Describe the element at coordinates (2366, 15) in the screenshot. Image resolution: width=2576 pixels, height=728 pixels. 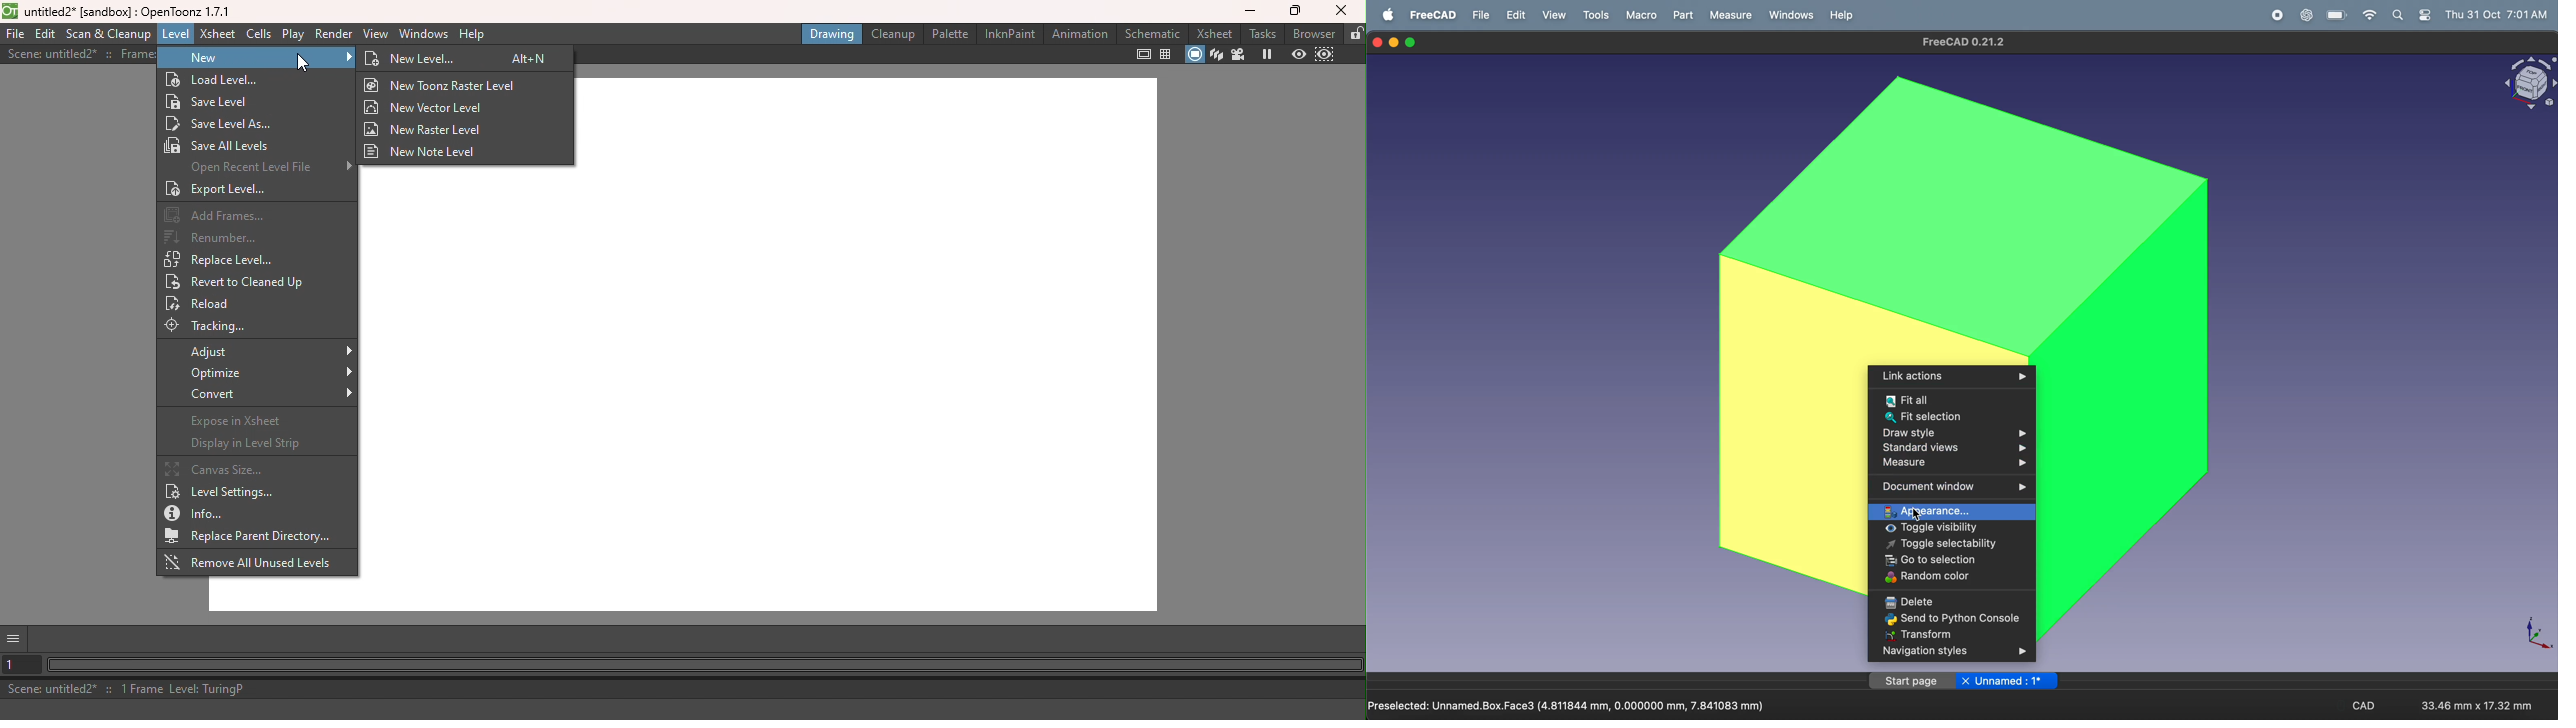
I see `wifi` at that location.